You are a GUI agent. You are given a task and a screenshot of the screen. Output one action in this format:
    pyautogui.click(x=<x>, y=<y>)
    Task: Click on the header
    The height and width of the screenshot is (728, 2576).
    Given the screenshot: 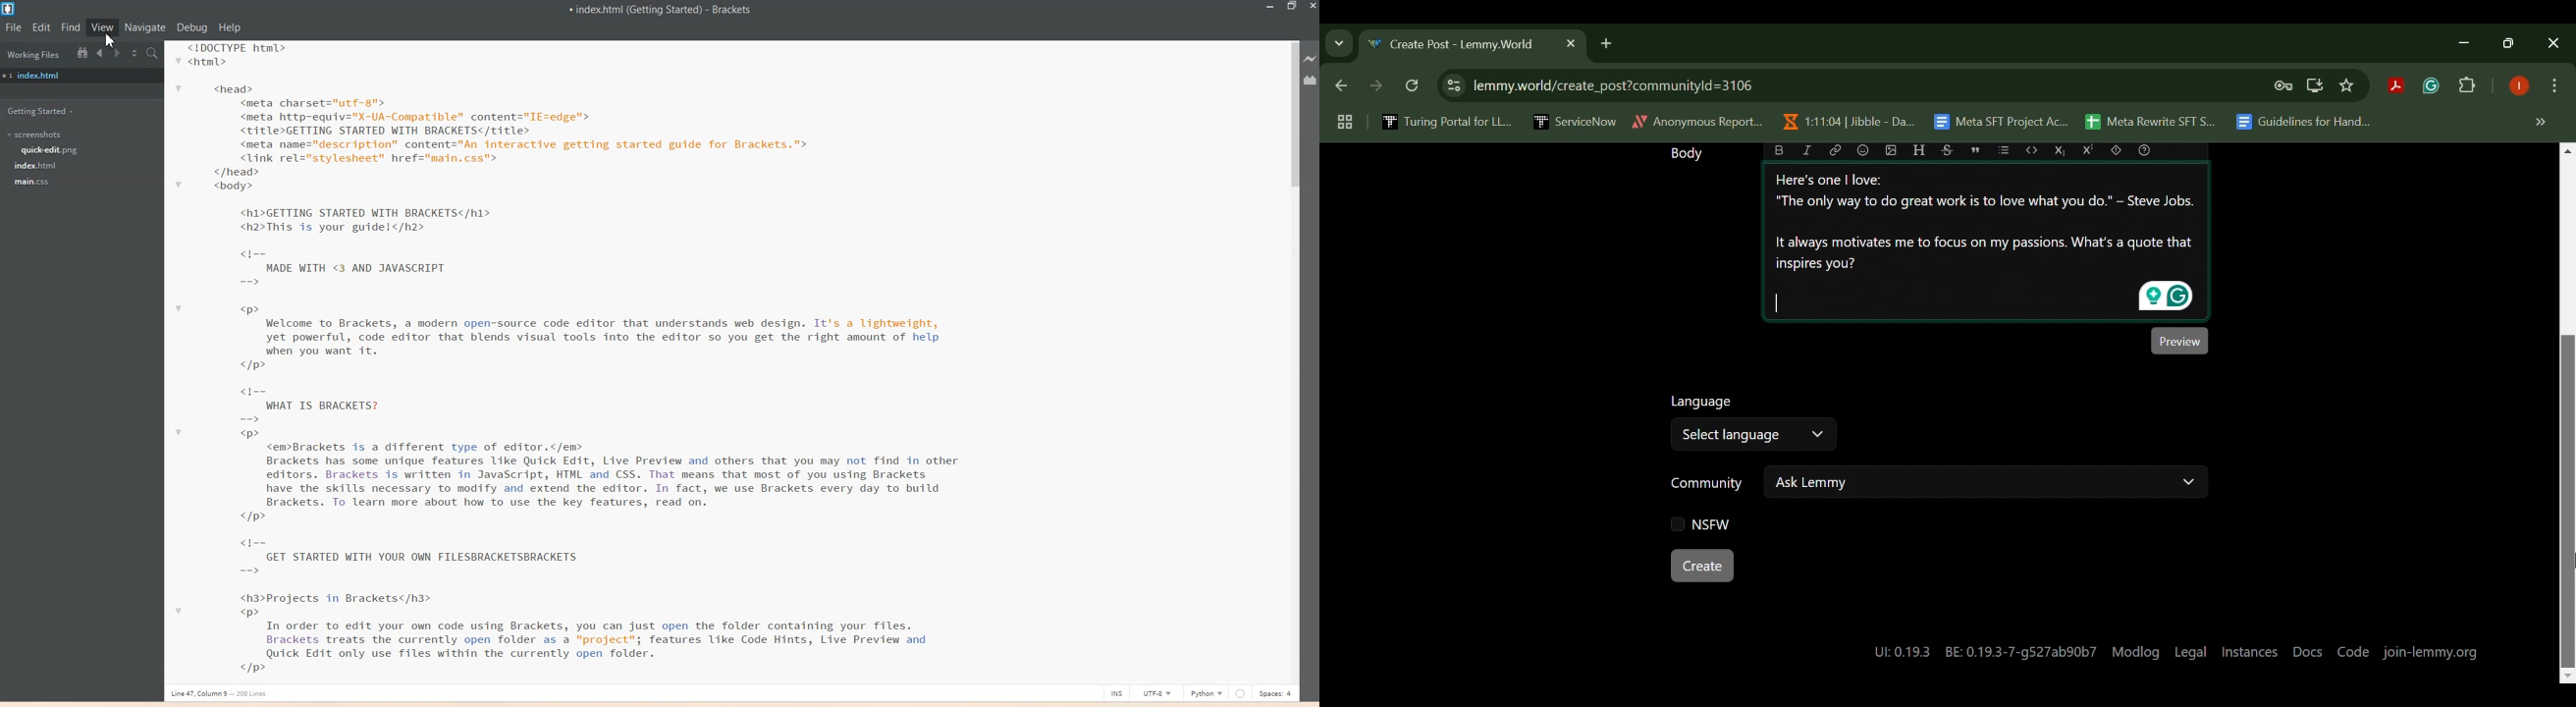 What is the action you would take?
    pyautogui.click(x=1918, y=150)
    